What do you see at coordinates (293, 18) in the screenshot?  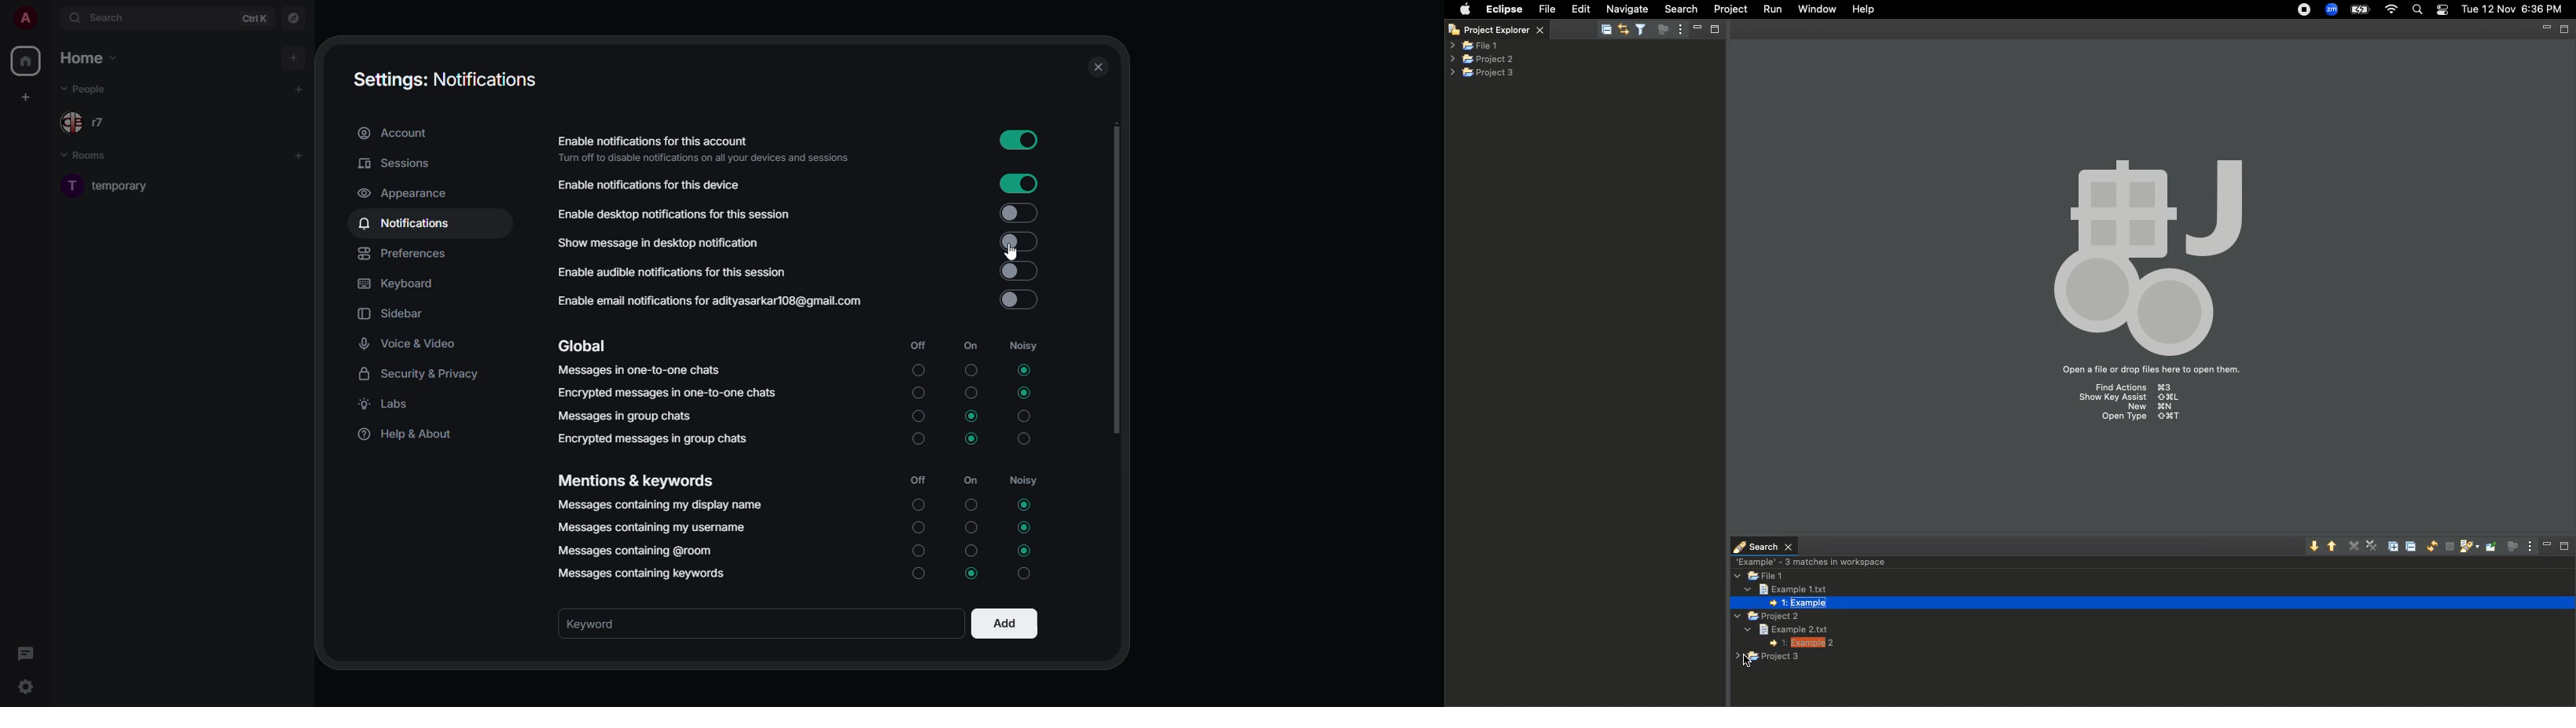 I see `navigator` at bounding box center [293, 18].